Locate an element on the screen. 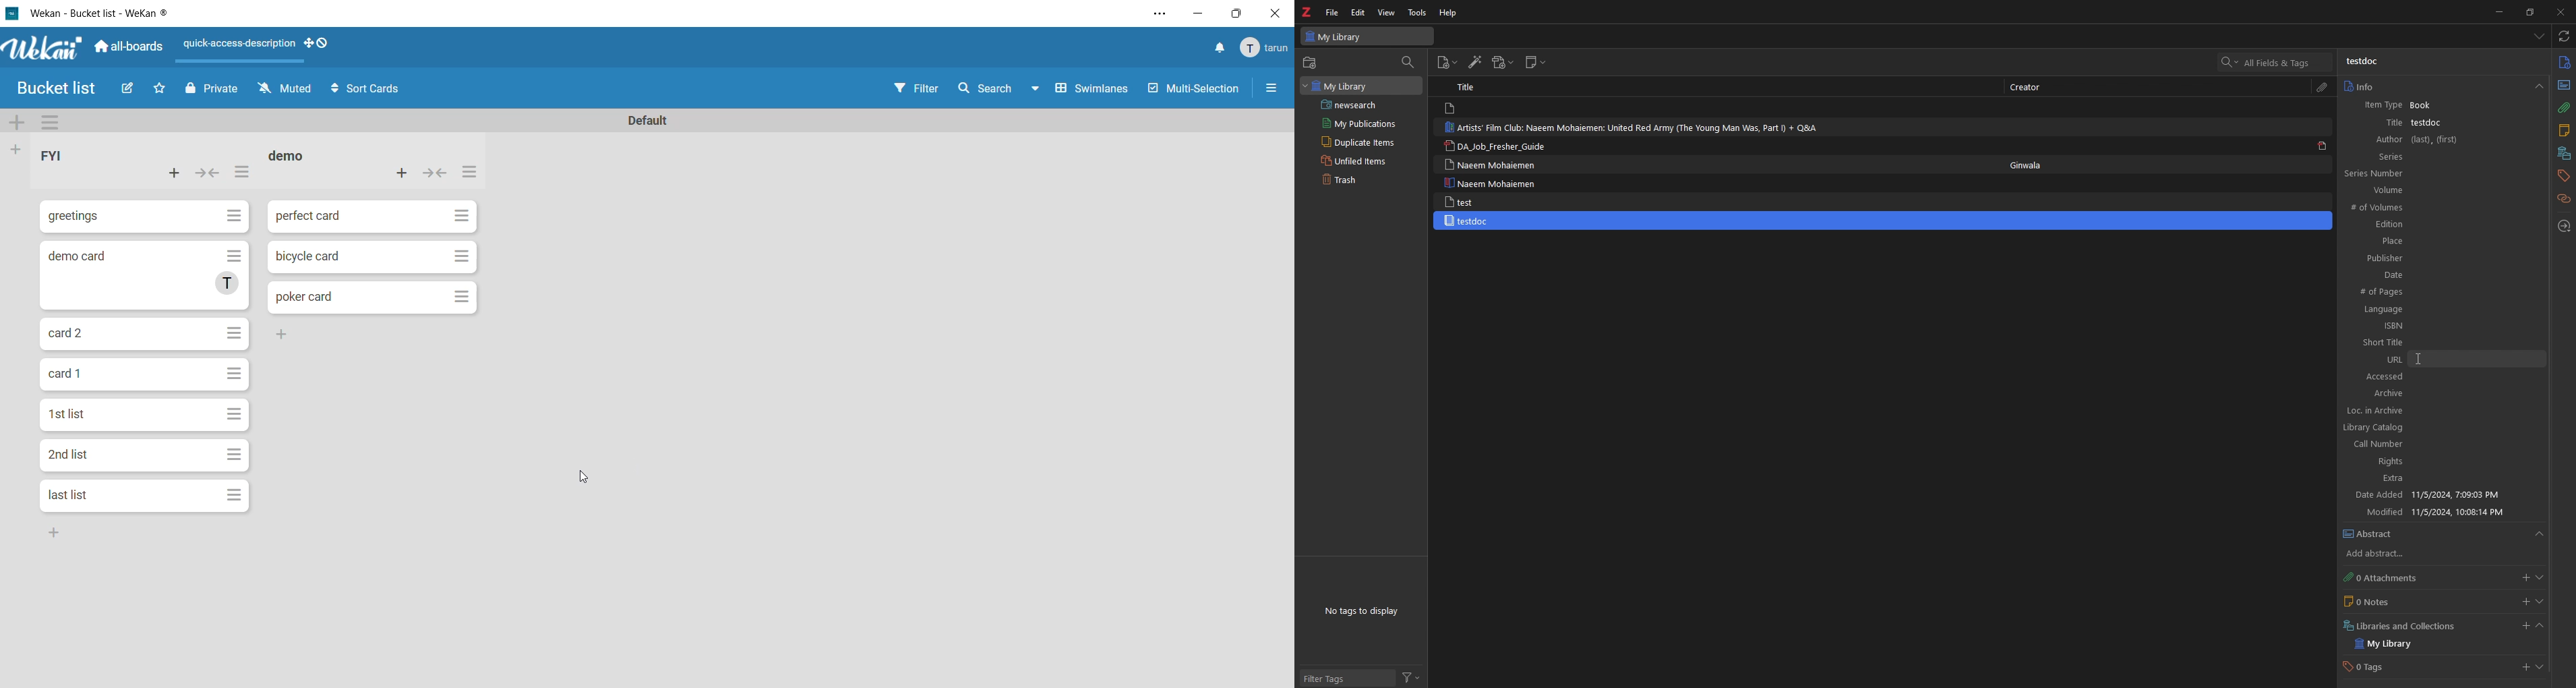  minimize is located at coordinates (1201, 13).